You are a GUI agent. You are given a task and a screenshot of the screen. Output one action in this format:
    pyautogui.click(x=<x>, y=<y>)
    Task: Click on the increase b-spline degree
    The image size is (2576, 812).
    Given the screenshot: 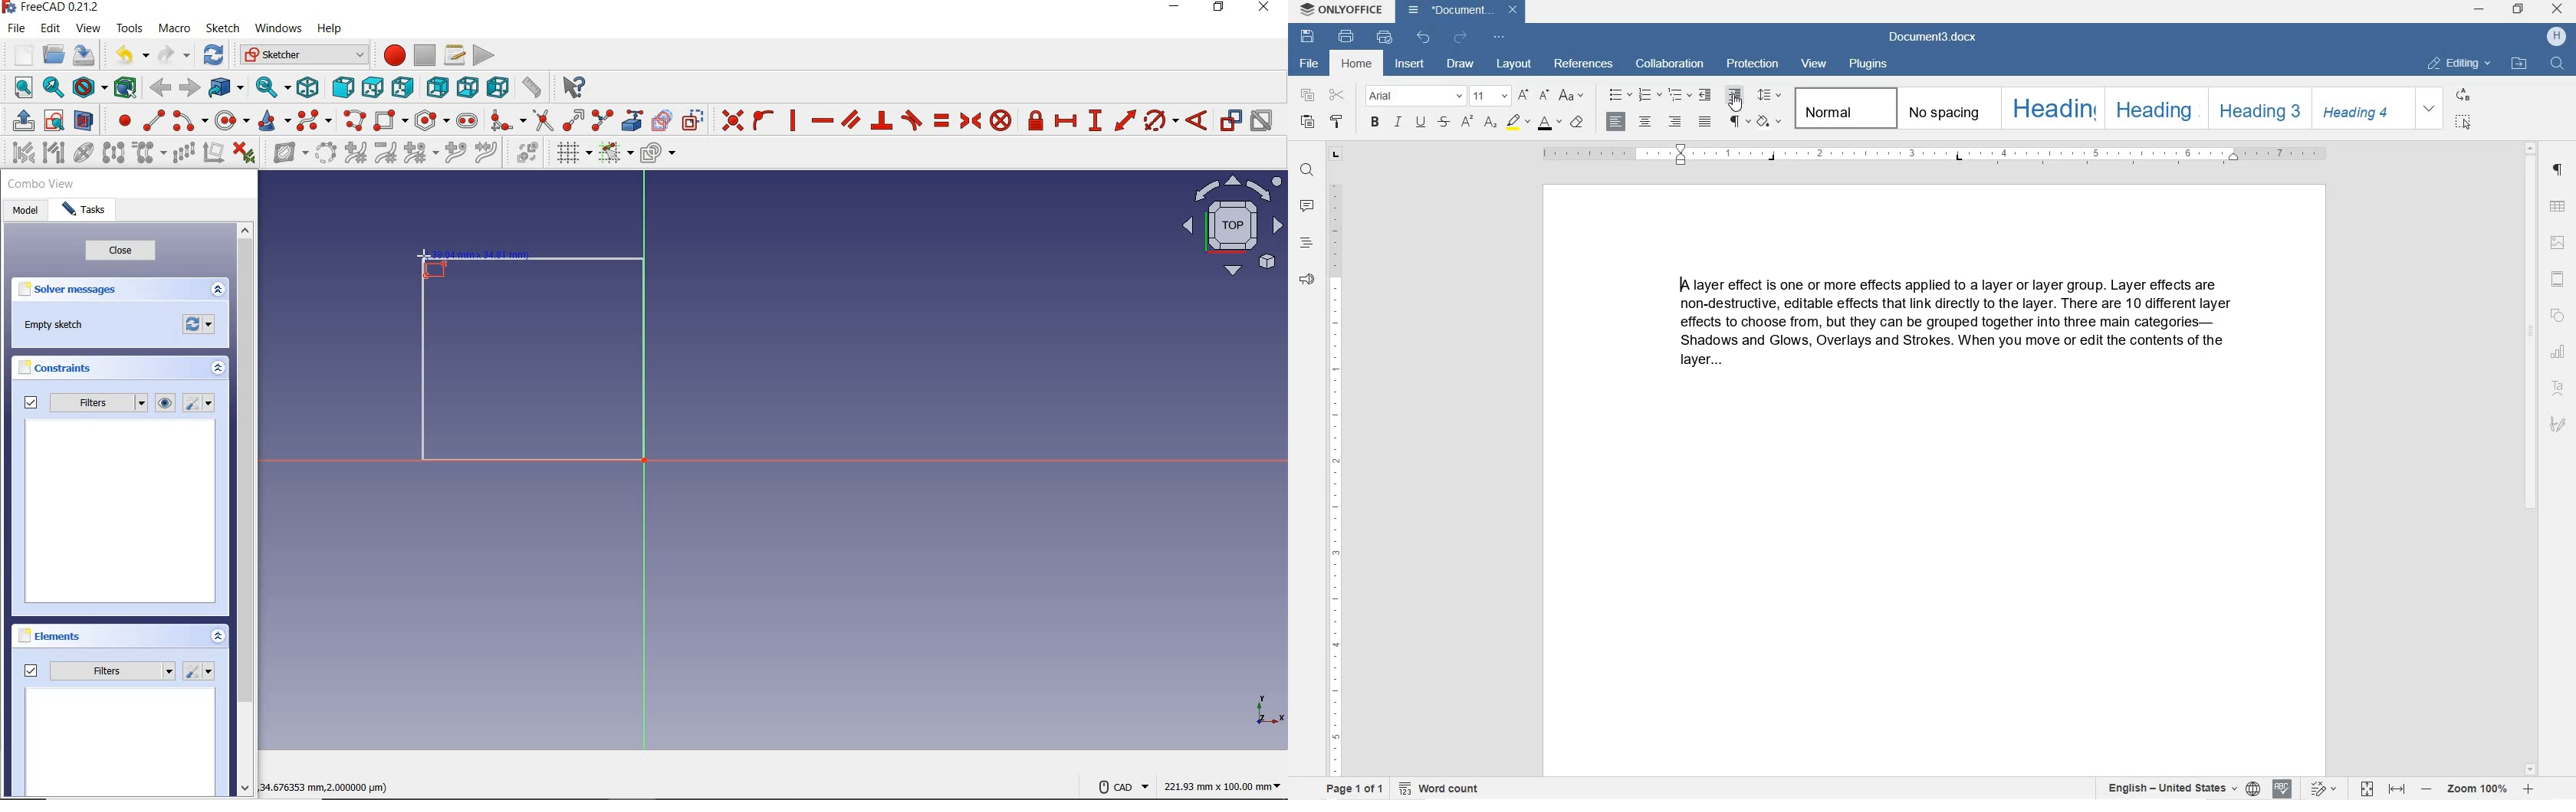 What is the action you would take?
    pyautogui.click(x=354, y=154)
    